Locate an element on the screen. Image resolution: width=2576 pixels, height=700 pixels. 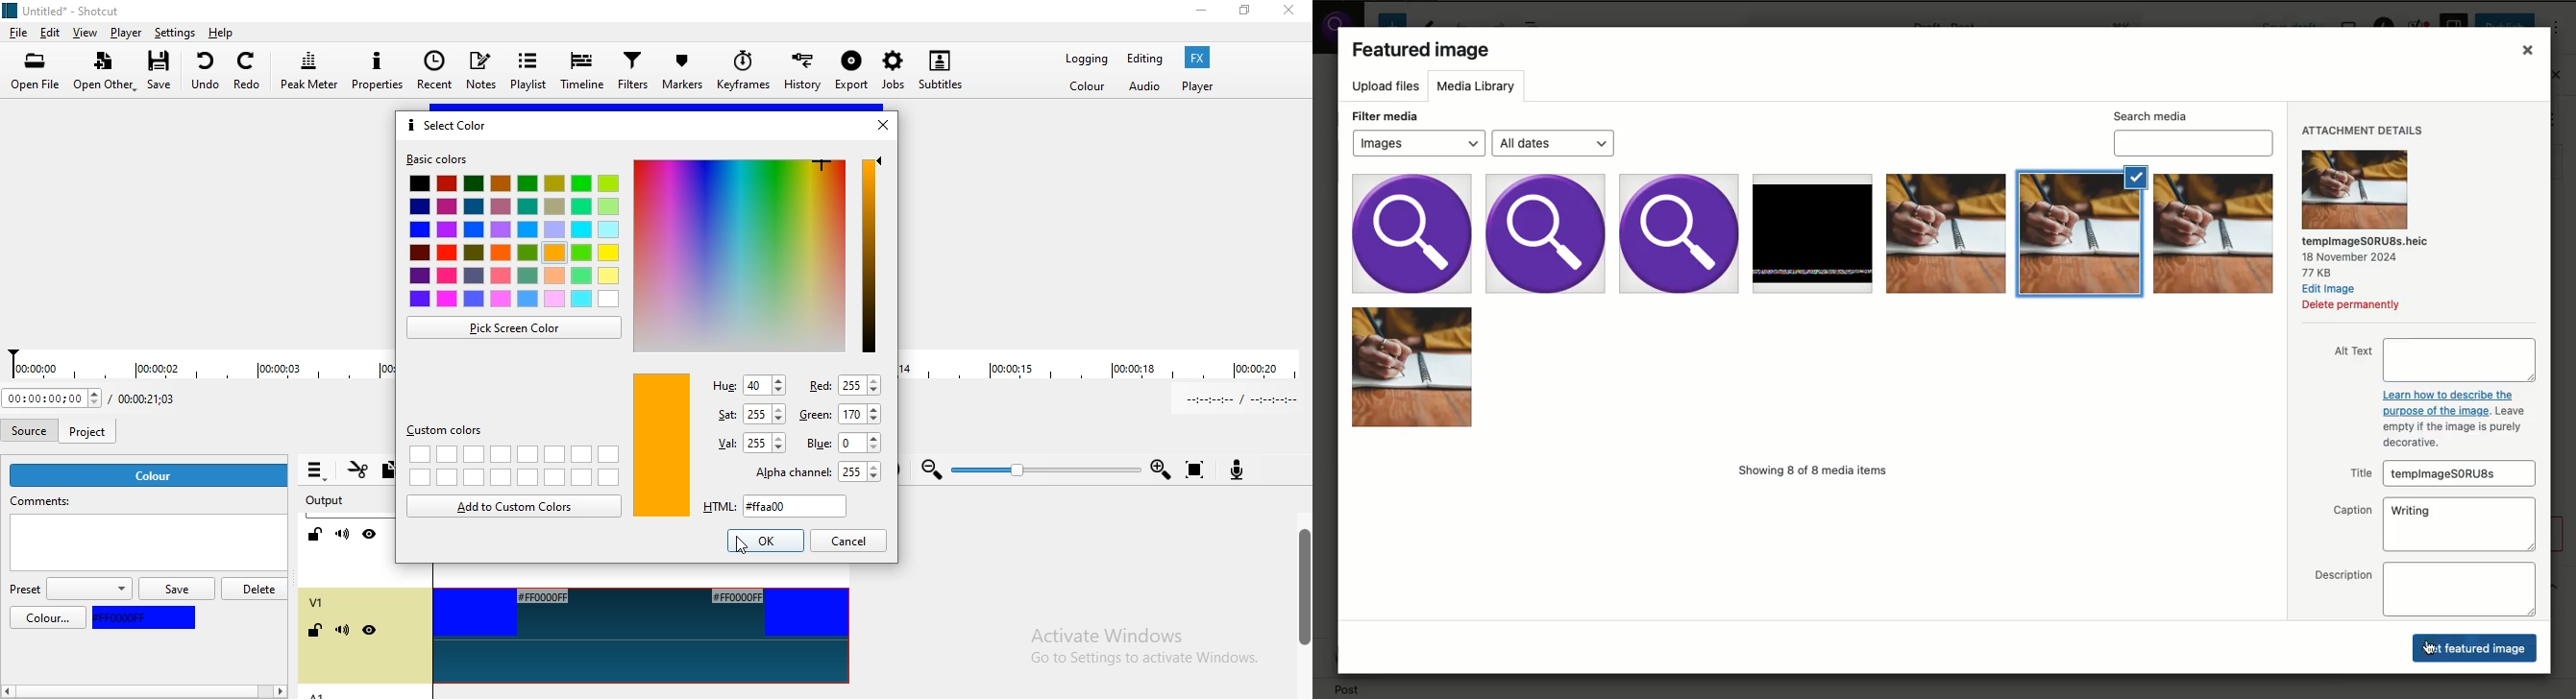
blue is located at coordinates (845, 443).